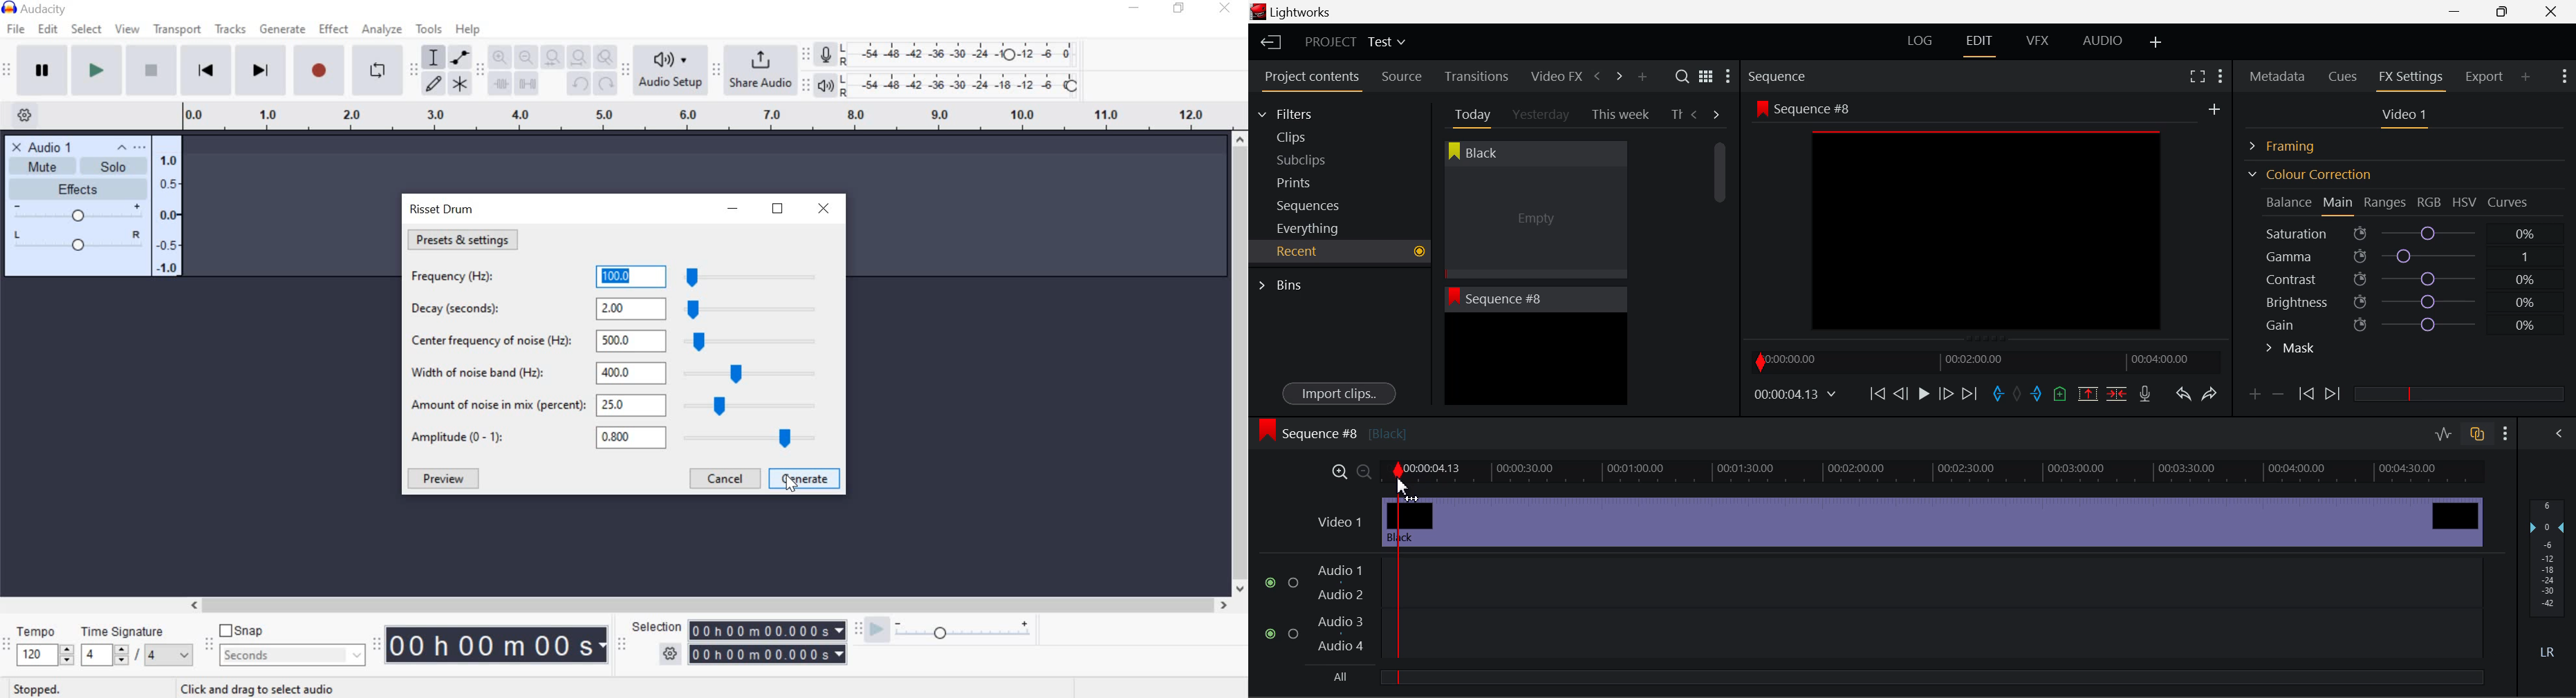 The width and height of the screenshot is (2576, 700). Describe the element at coordinates (170, 245) in the screenshot. I see `-0.5  Looping` at that location.